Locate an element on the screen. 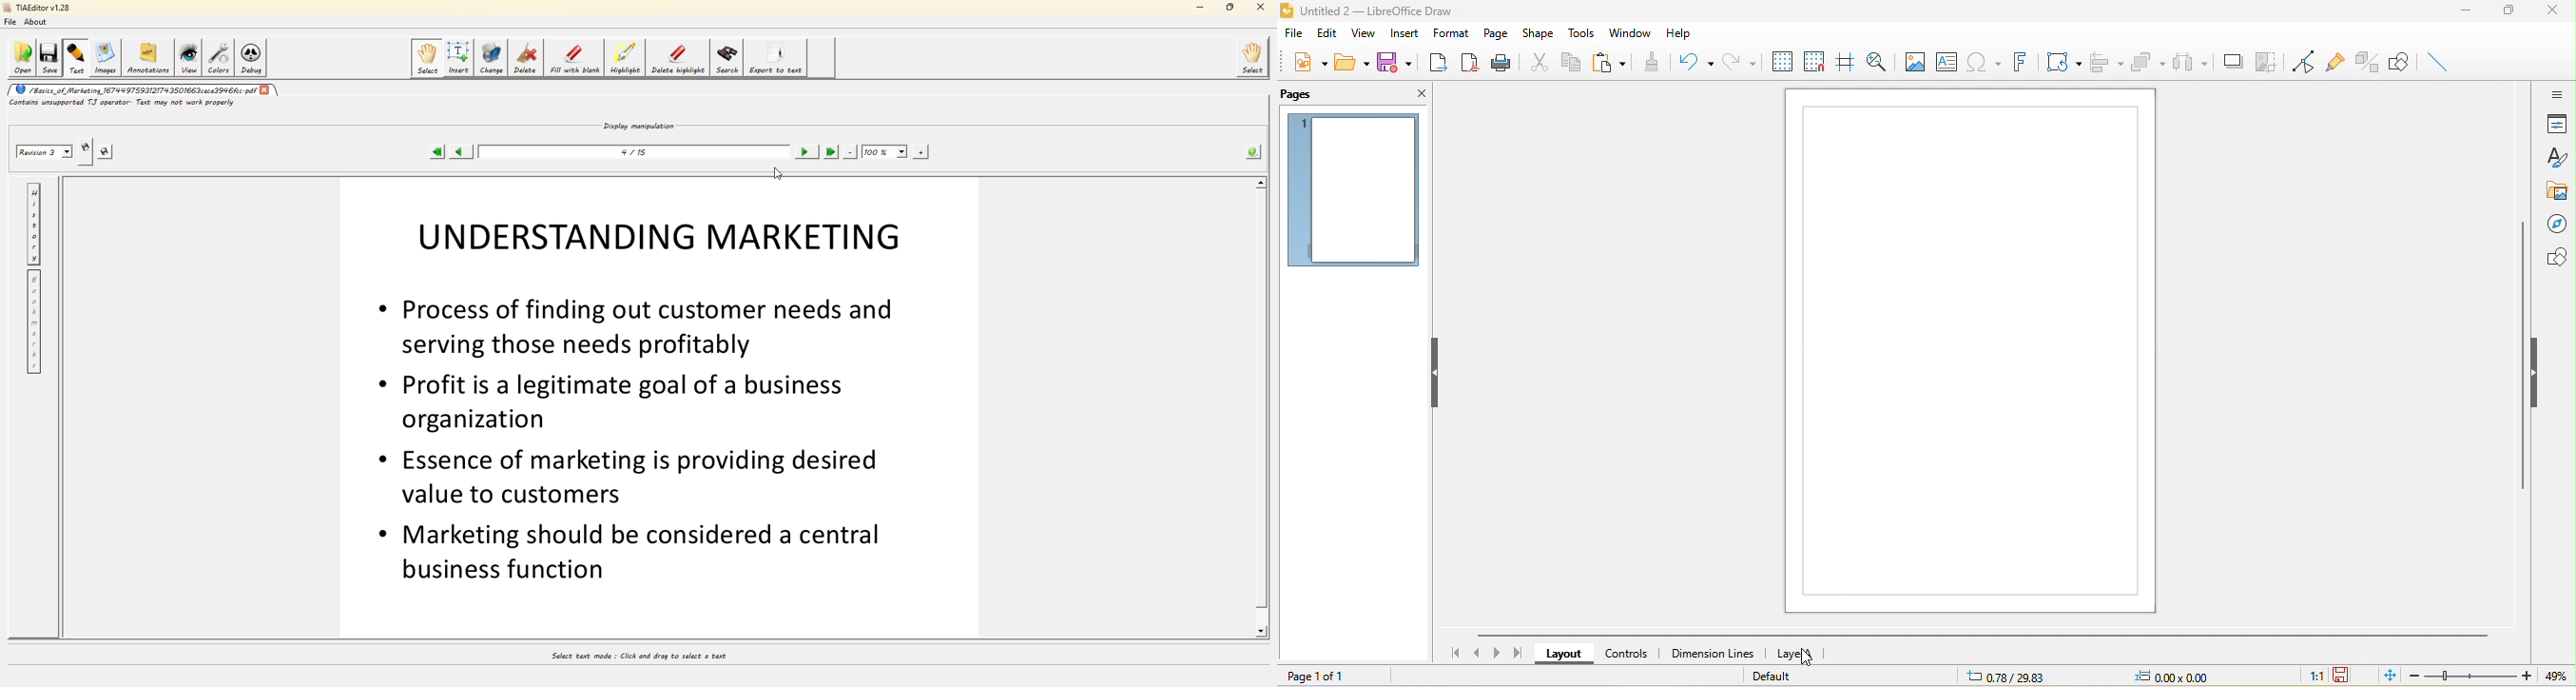 The height and width of the screenshot is (700, 2576). zoom and pan is located at coordinates (1880, 65).